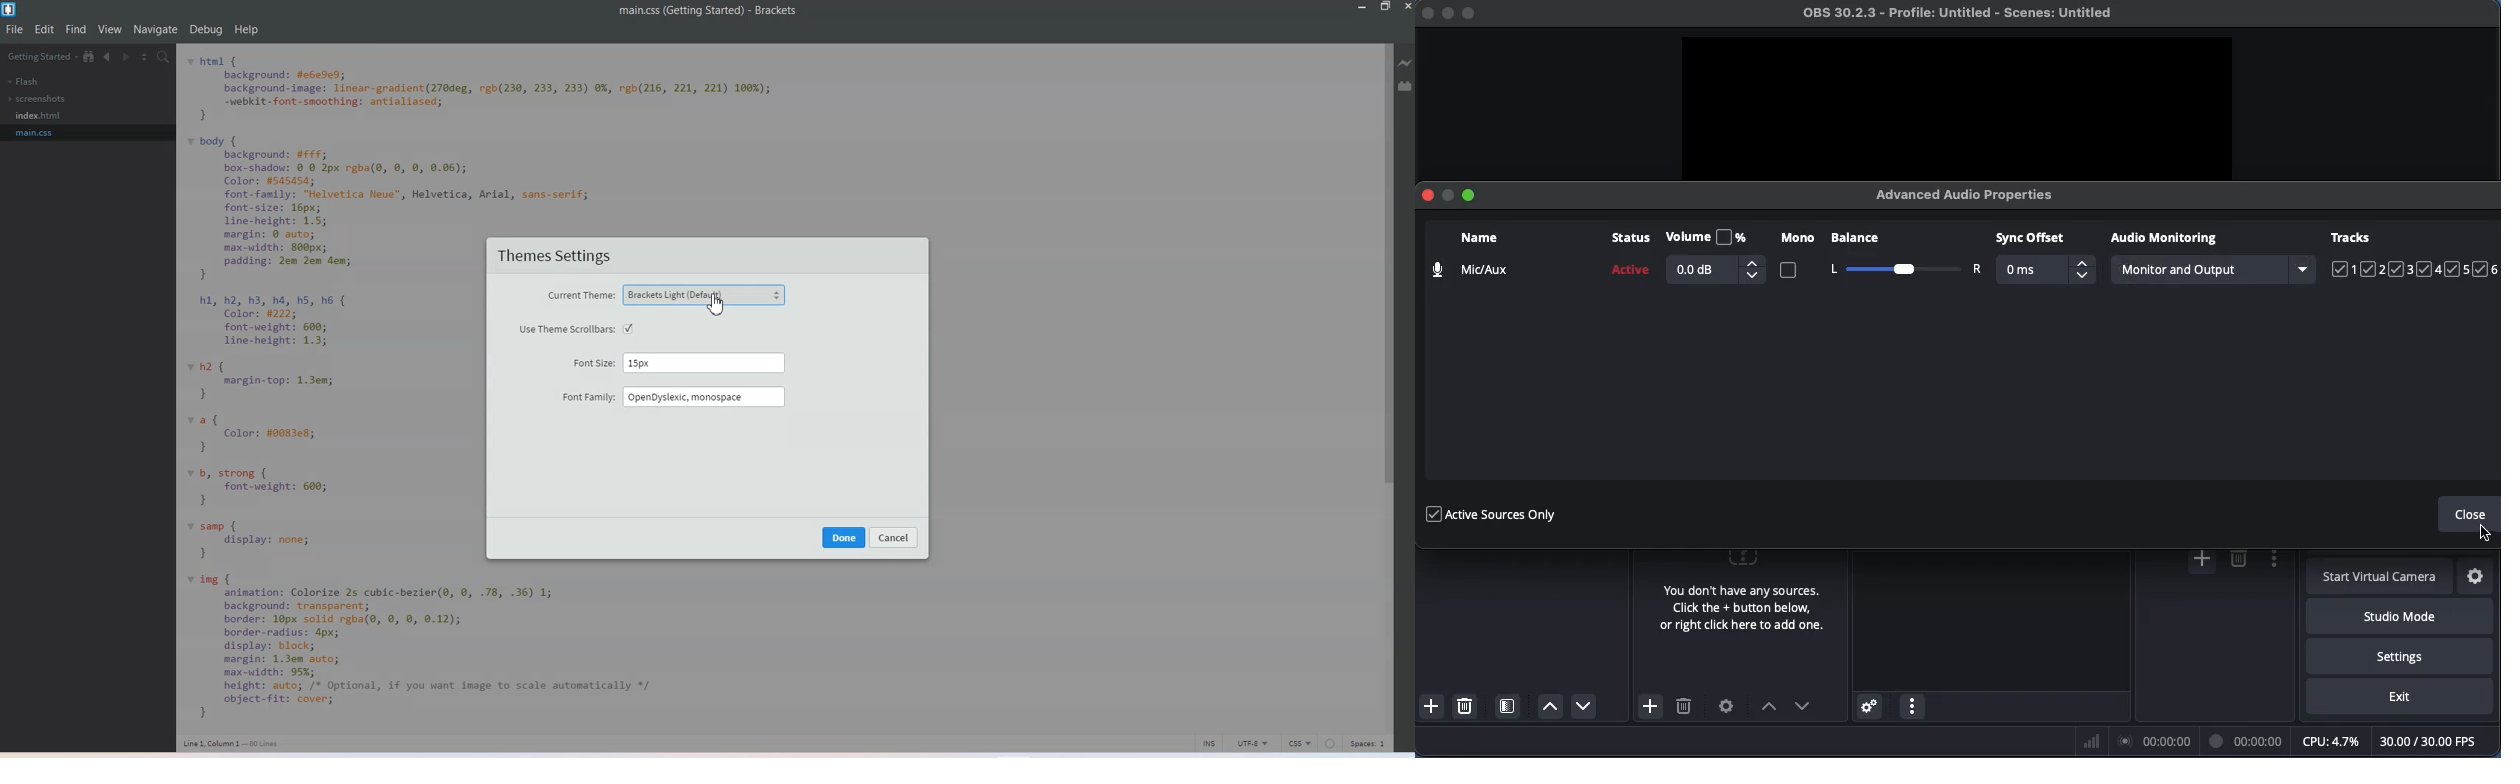 The image size is (2520, 784). What do you see at coordinates (2470, 513) in the screenshot?
I see `Close` at bounding box center [2470, 513].